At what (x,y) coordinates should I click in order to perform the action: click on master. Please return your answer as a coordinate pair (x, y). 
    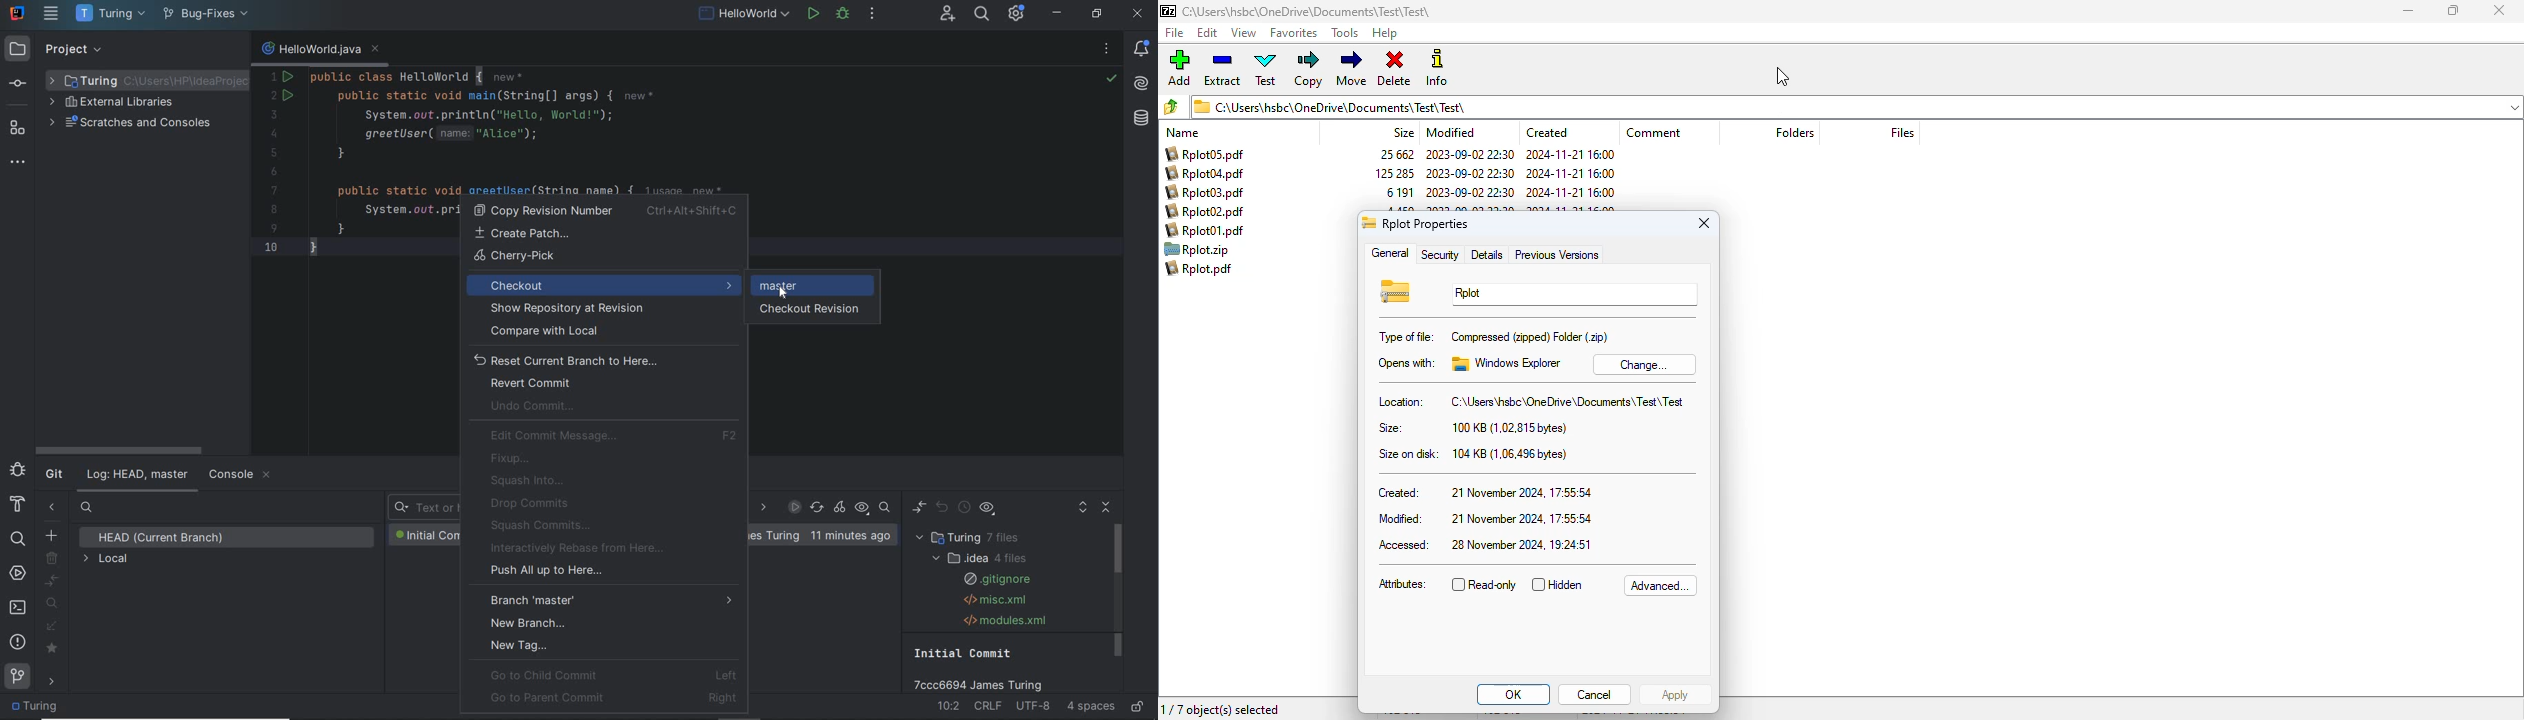
    Looking at the image, I should click on (781, 286).